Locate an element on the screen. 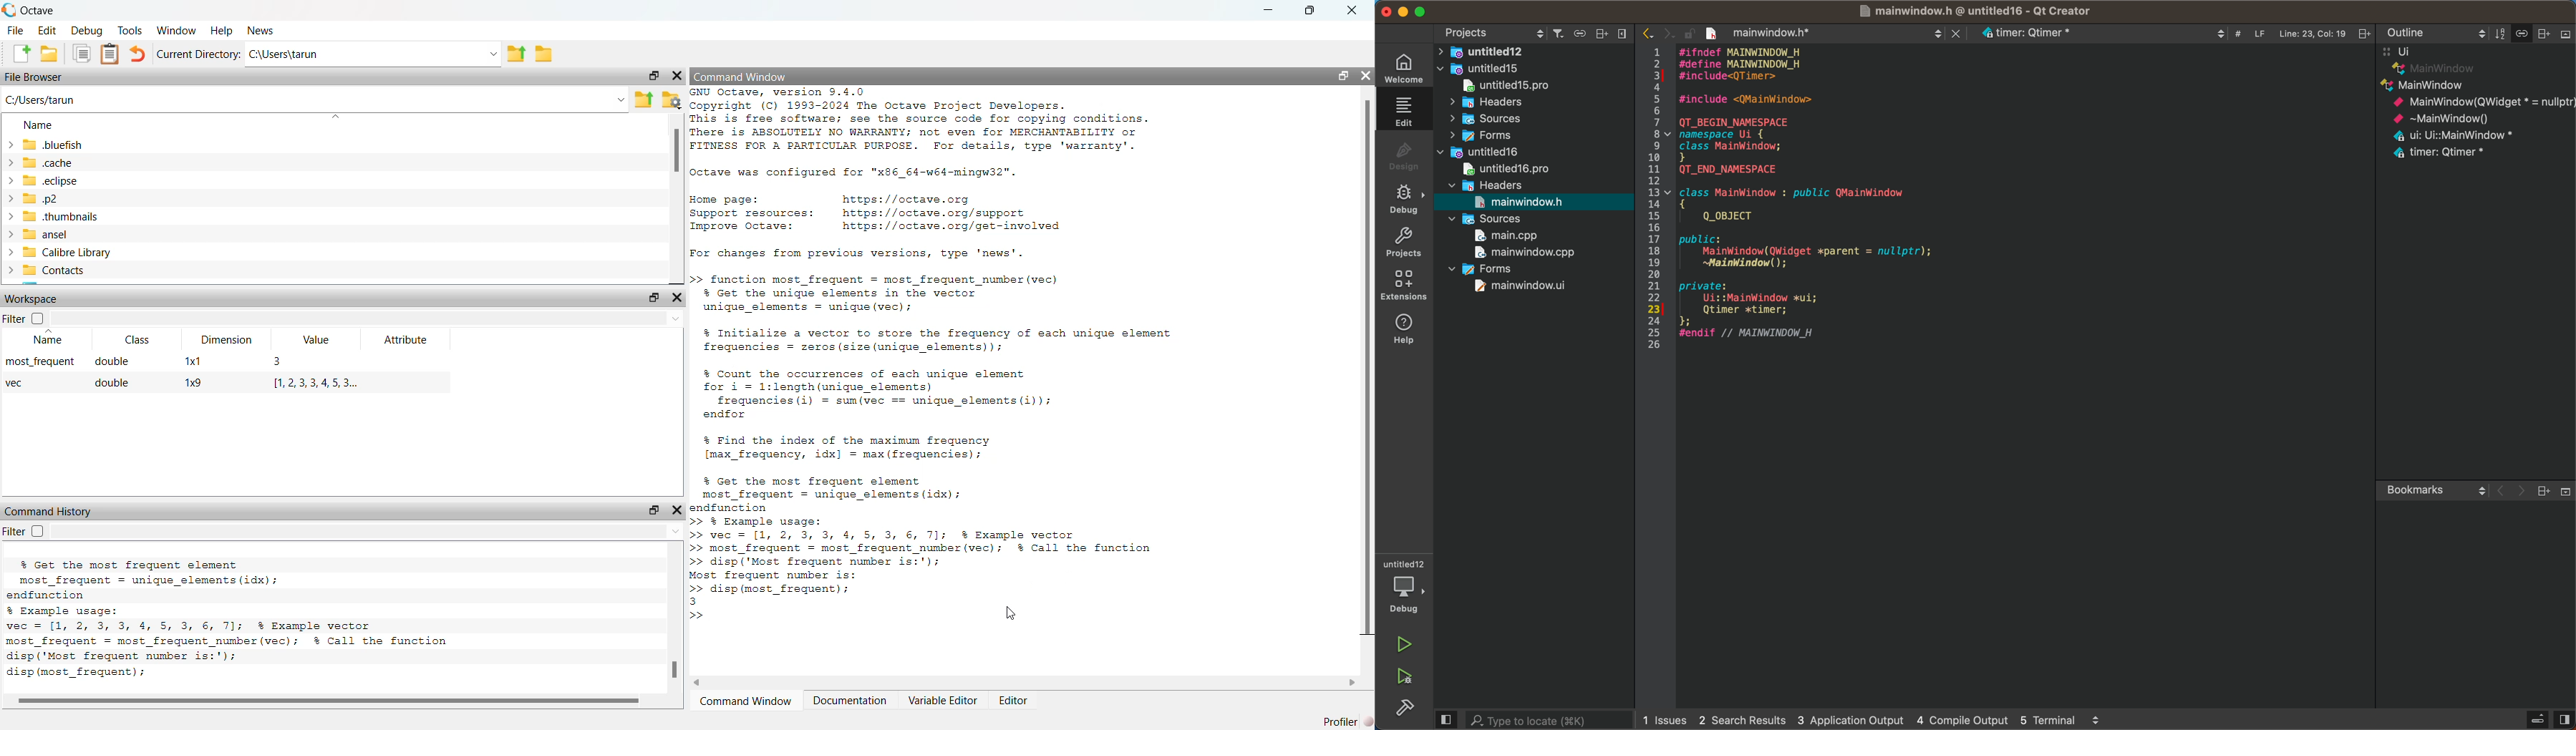 The height and width of the screenshot is (756, 2576). Debug is located at coordinates (87, 30).